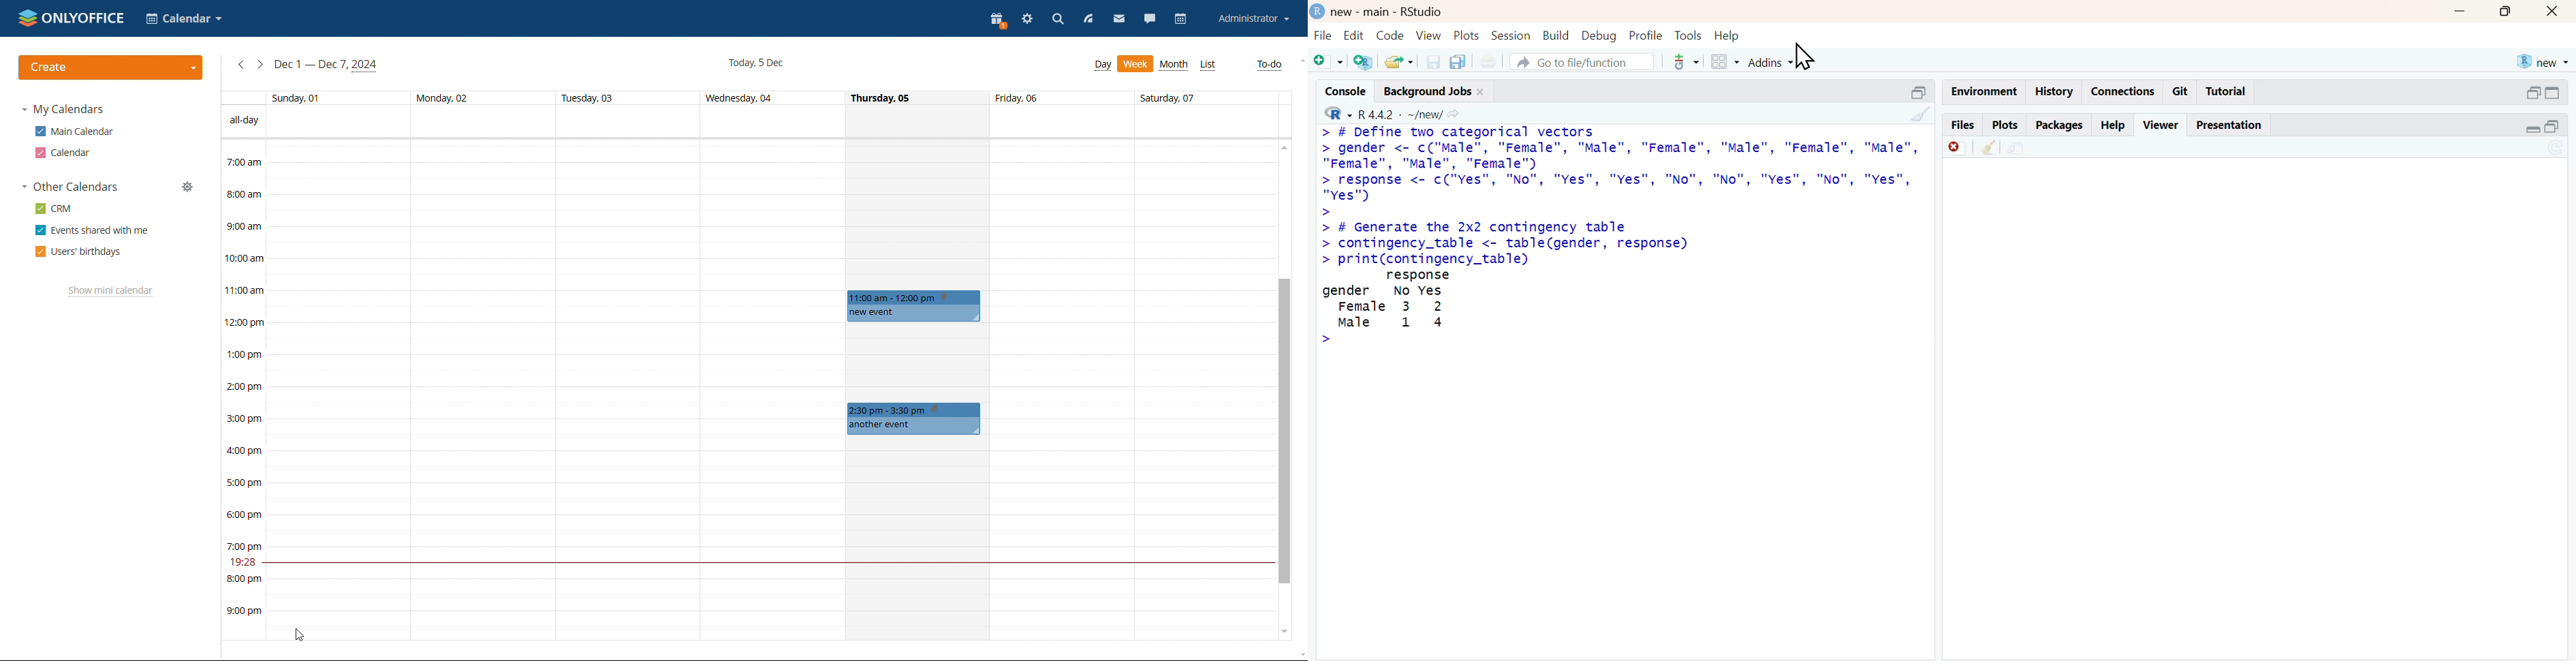  Describe the element at coordinates (1468, 35) in the screenshot. I see `plots` at that location.